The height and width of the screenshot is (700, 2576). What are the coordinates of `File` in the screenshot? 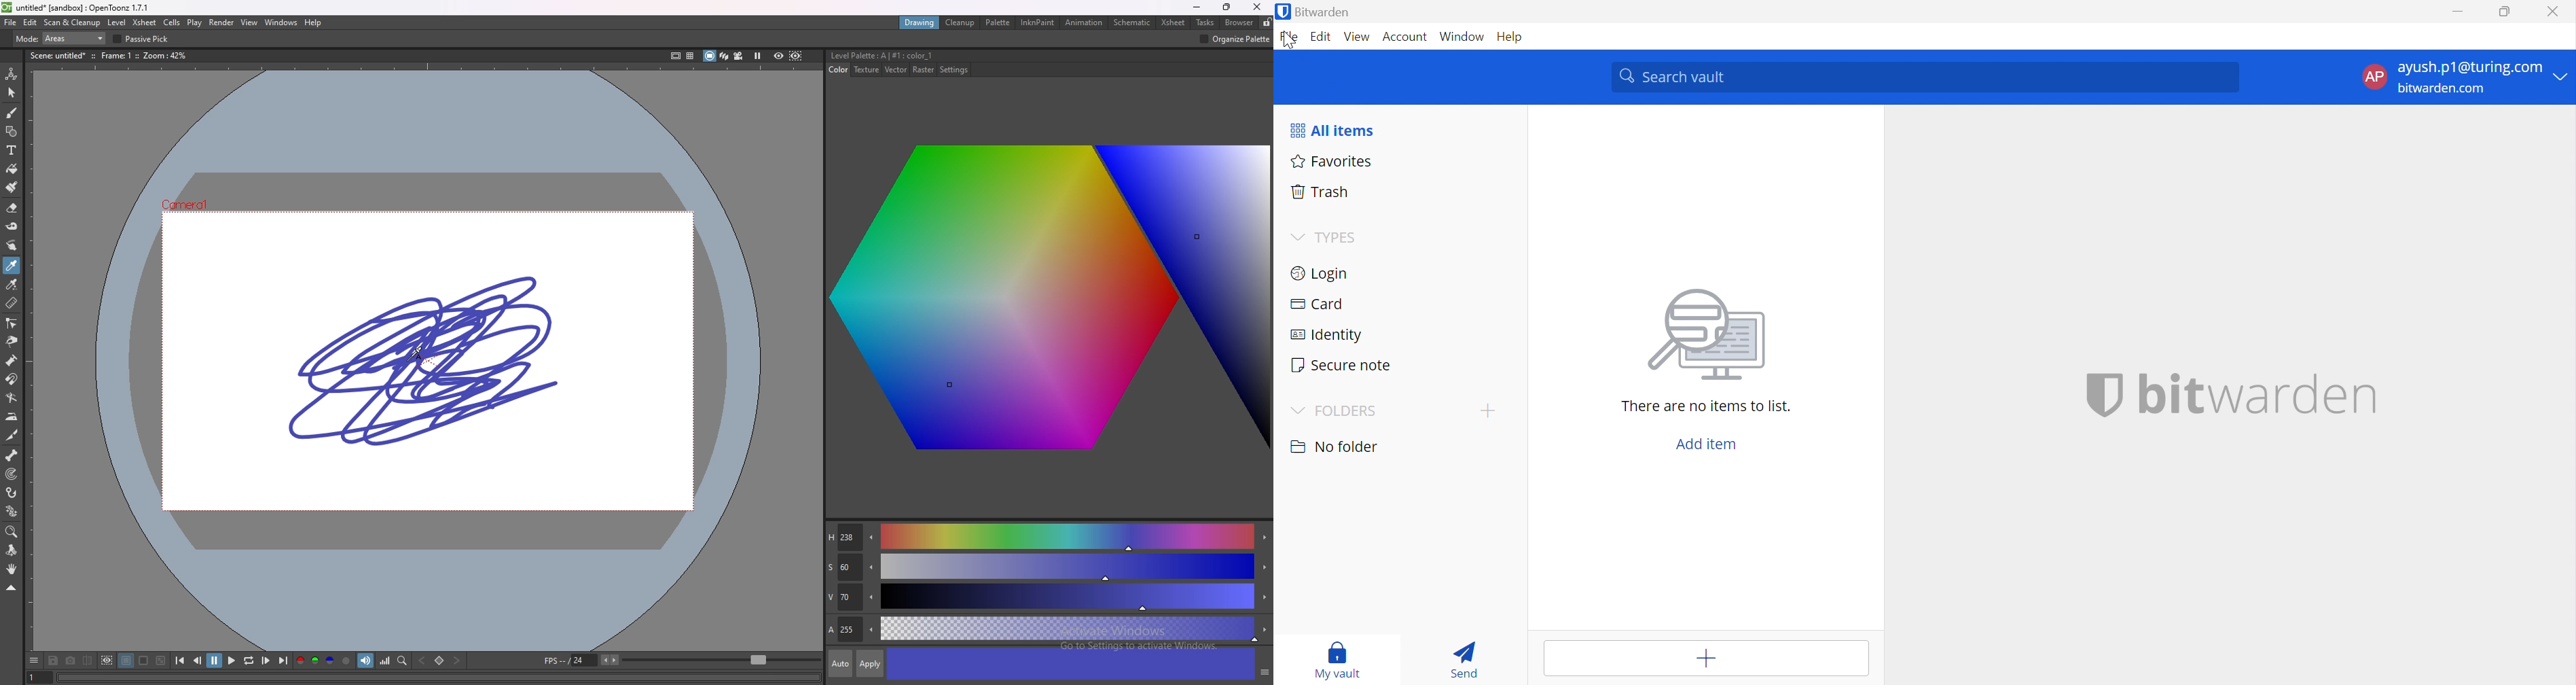 It's located at (1289, 38).